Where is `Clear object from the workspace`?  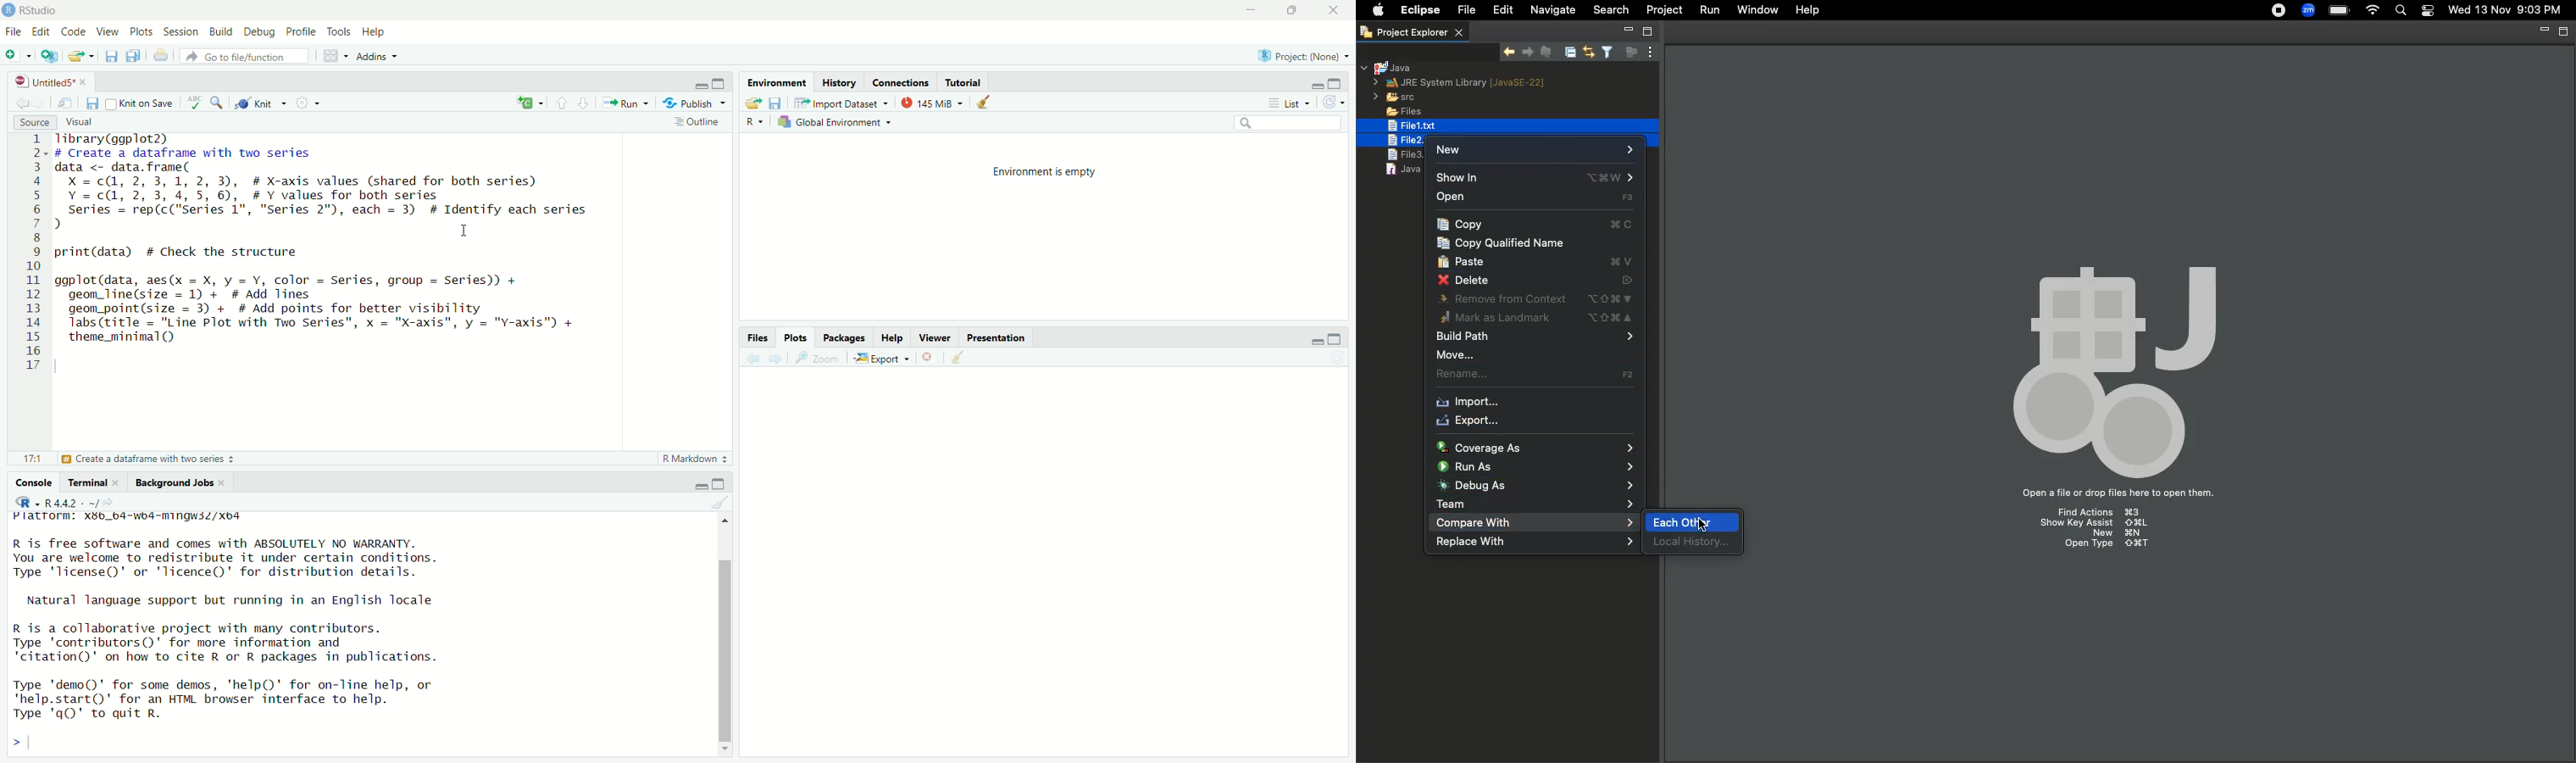
Clear object from the workspace is located at coordinates (986, 102).